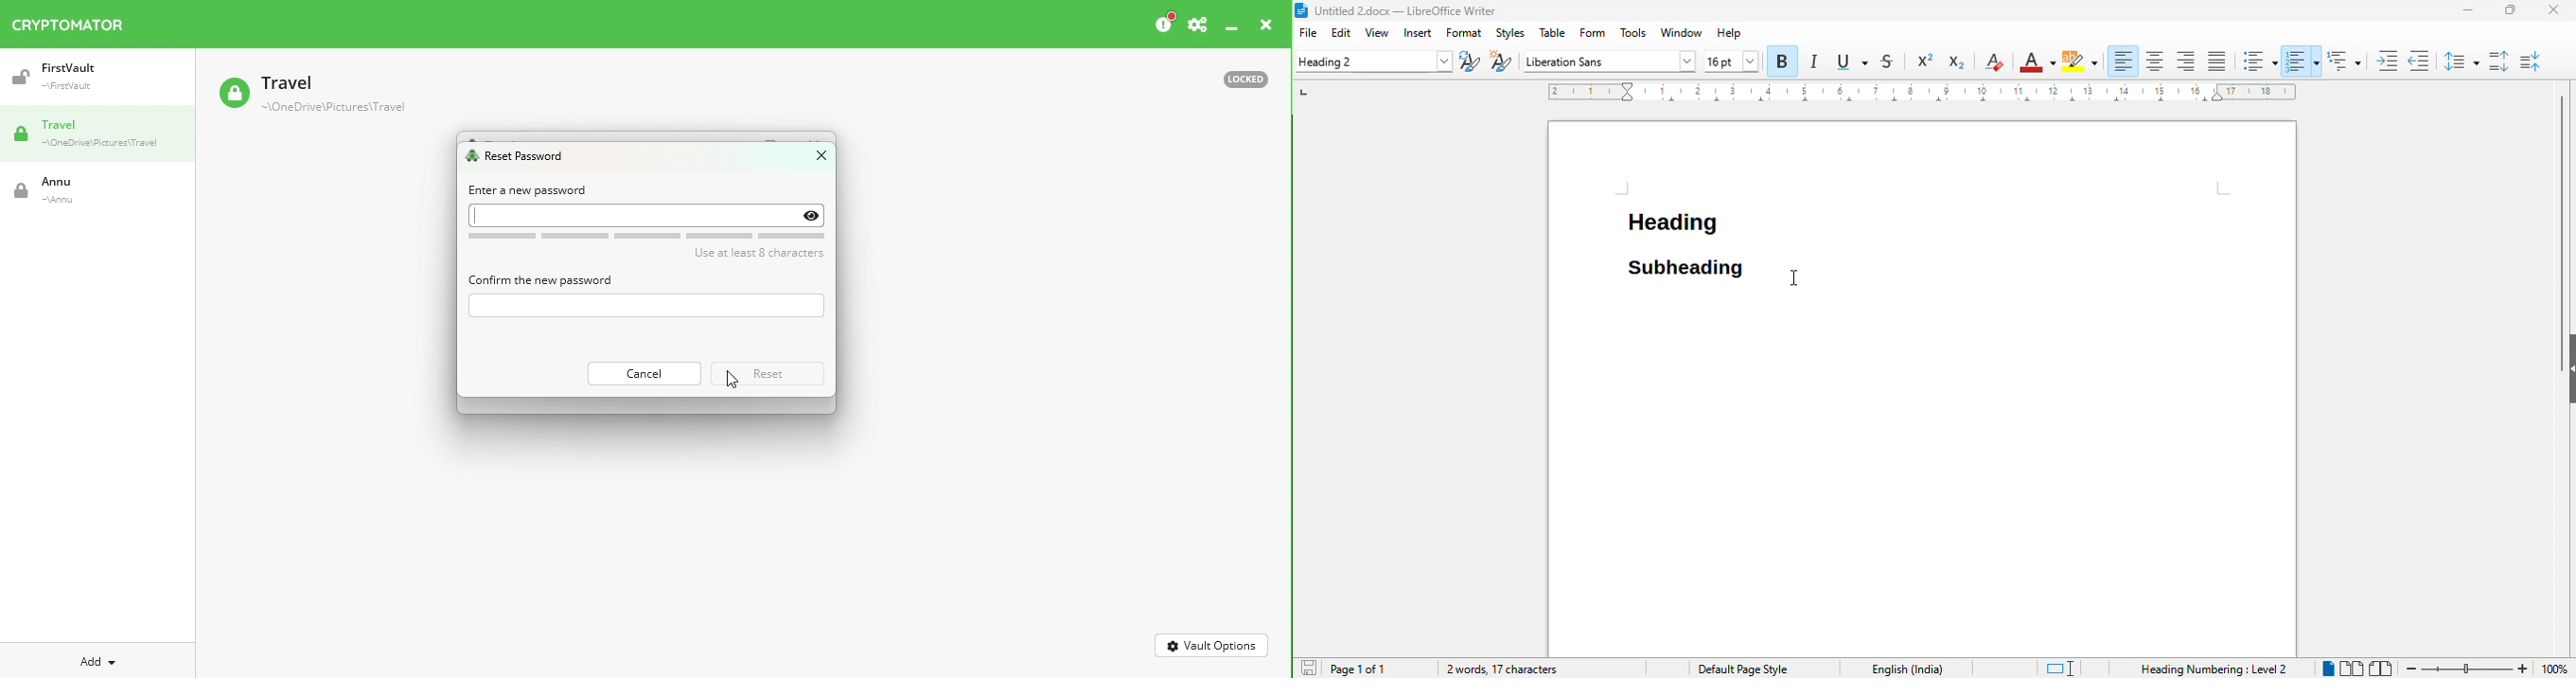  I want to click on update selected style, so click(1470, 61).